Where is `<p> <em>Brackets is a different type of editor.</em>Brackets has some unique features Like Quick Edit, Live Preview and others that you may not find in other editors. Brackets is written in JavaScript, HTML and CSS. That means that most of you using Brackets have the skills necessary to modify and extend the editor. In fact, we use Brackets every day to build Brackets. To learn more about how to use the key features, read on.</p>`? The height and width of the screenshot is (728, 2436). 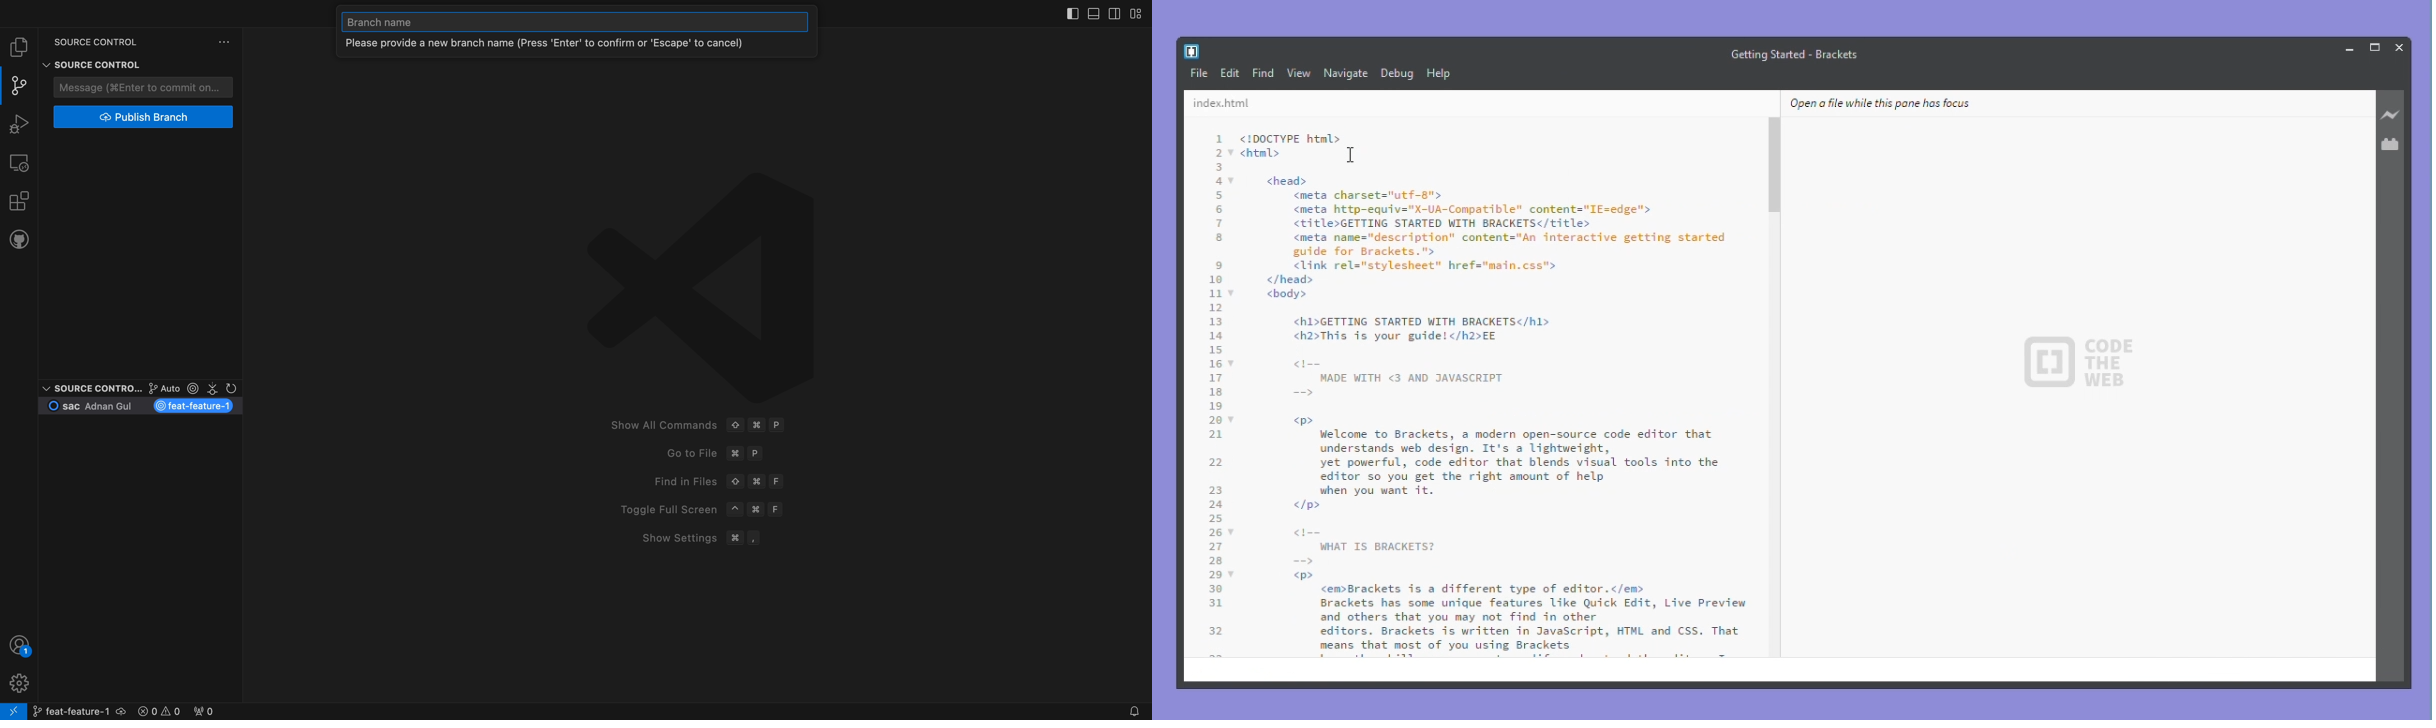 <p> <em>Brackets is a different type of editor.</em>Brackets has some unique features Like Quick Edit, Live Preview and others that you may not find in other editors. Brackets is written in JavaScript, HTML and CSS. That means that most of you using Brackets have the skills necessary to modify and extend the editor. In fact, we use Brackets every day to build Brackets. To learn more about how to use the key features, read on.</p> is located at coordinates (1520, 613).